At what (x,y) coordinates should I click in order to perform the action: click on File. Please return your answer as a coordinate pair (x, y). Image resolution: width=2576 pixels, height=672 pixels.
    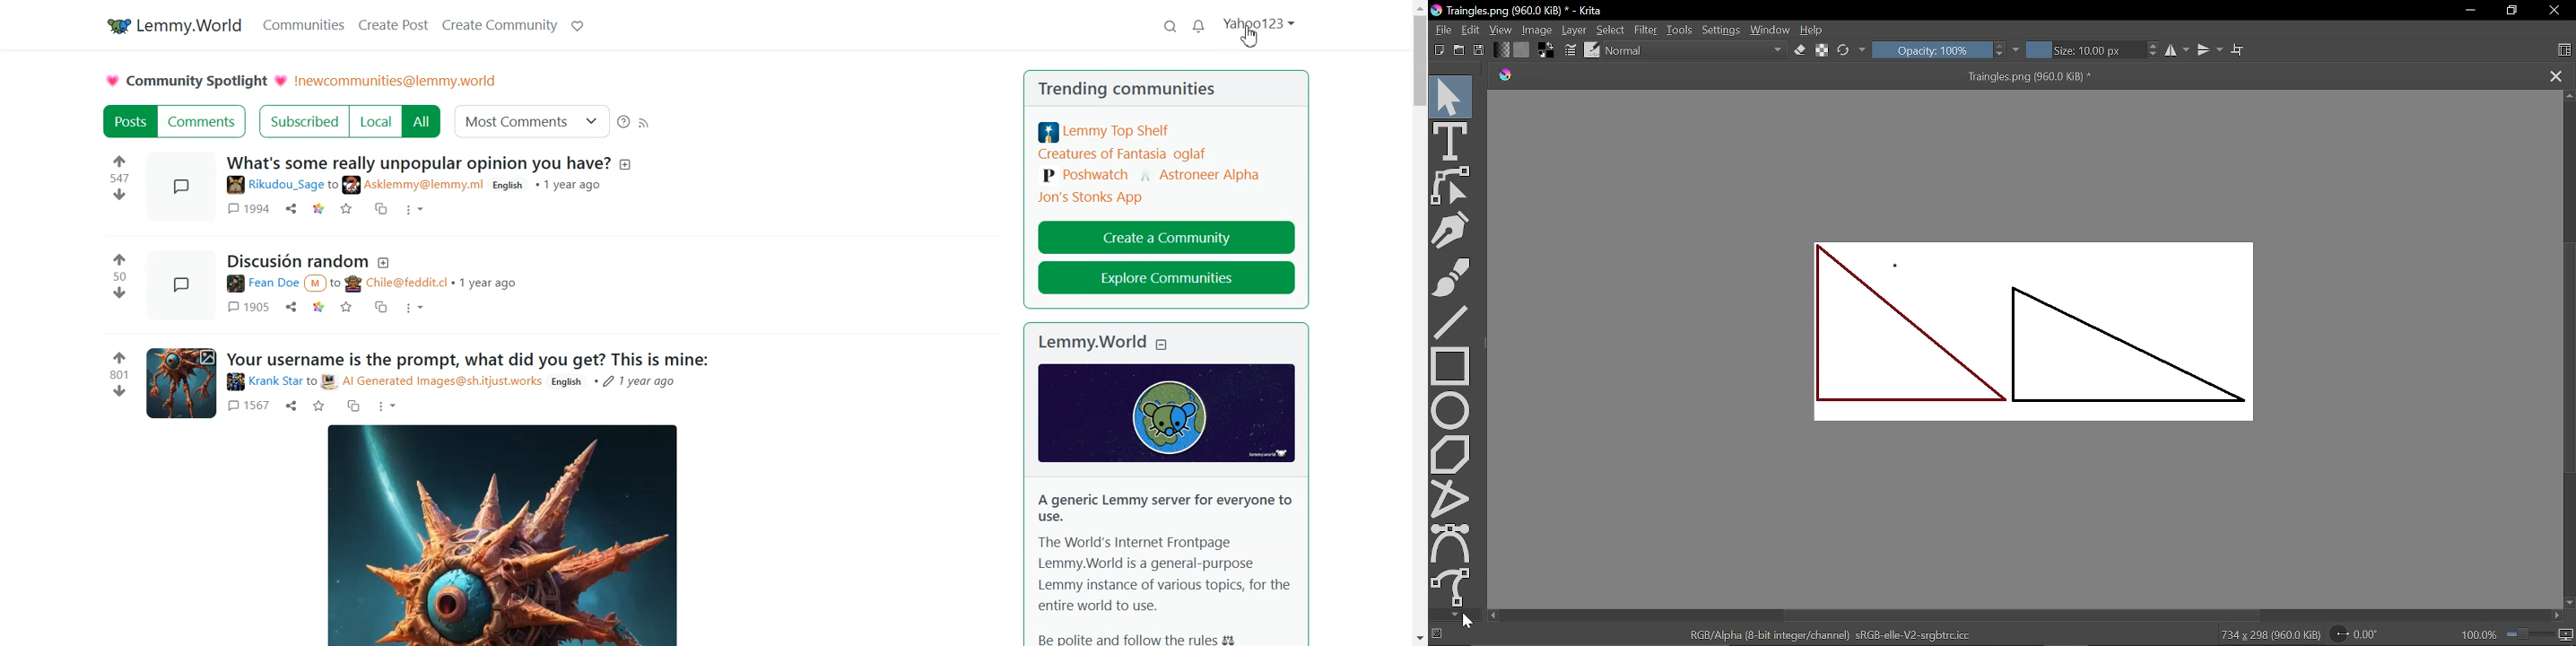
    Looking at the image, I should click on (1440, 29).